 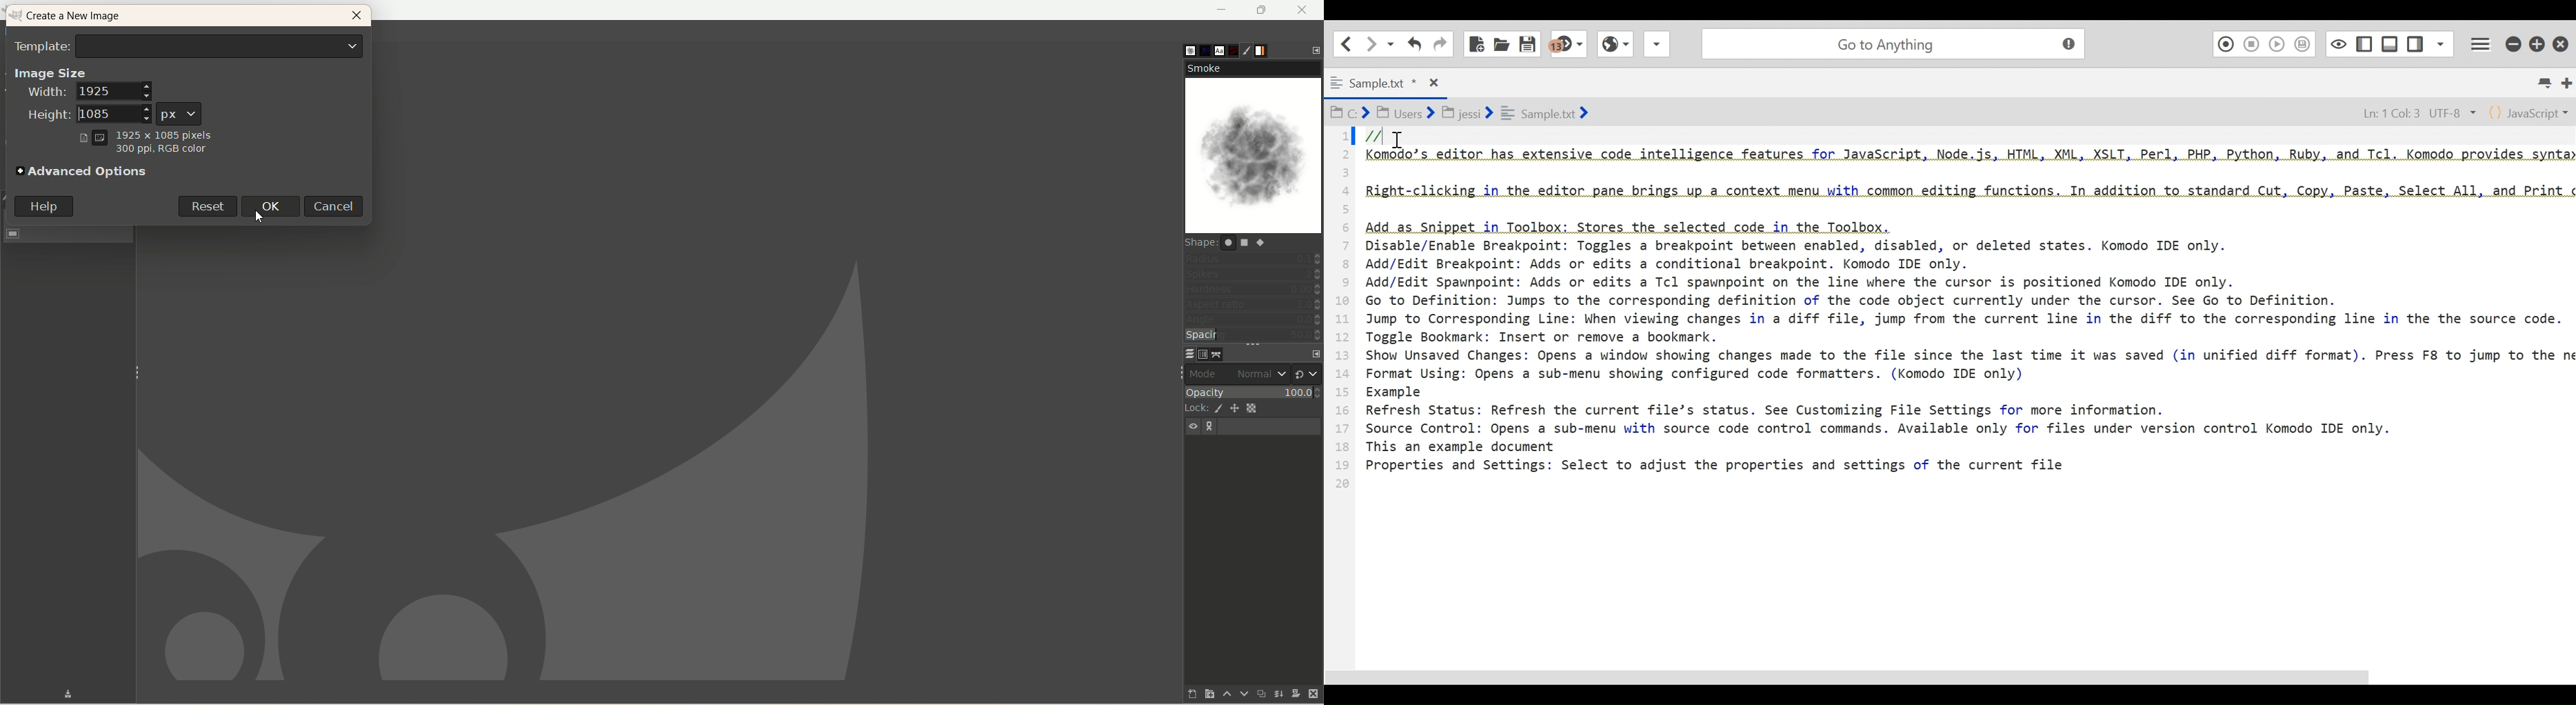 I want to click on create a new layer with last used values, so click(x=1181, y=693).